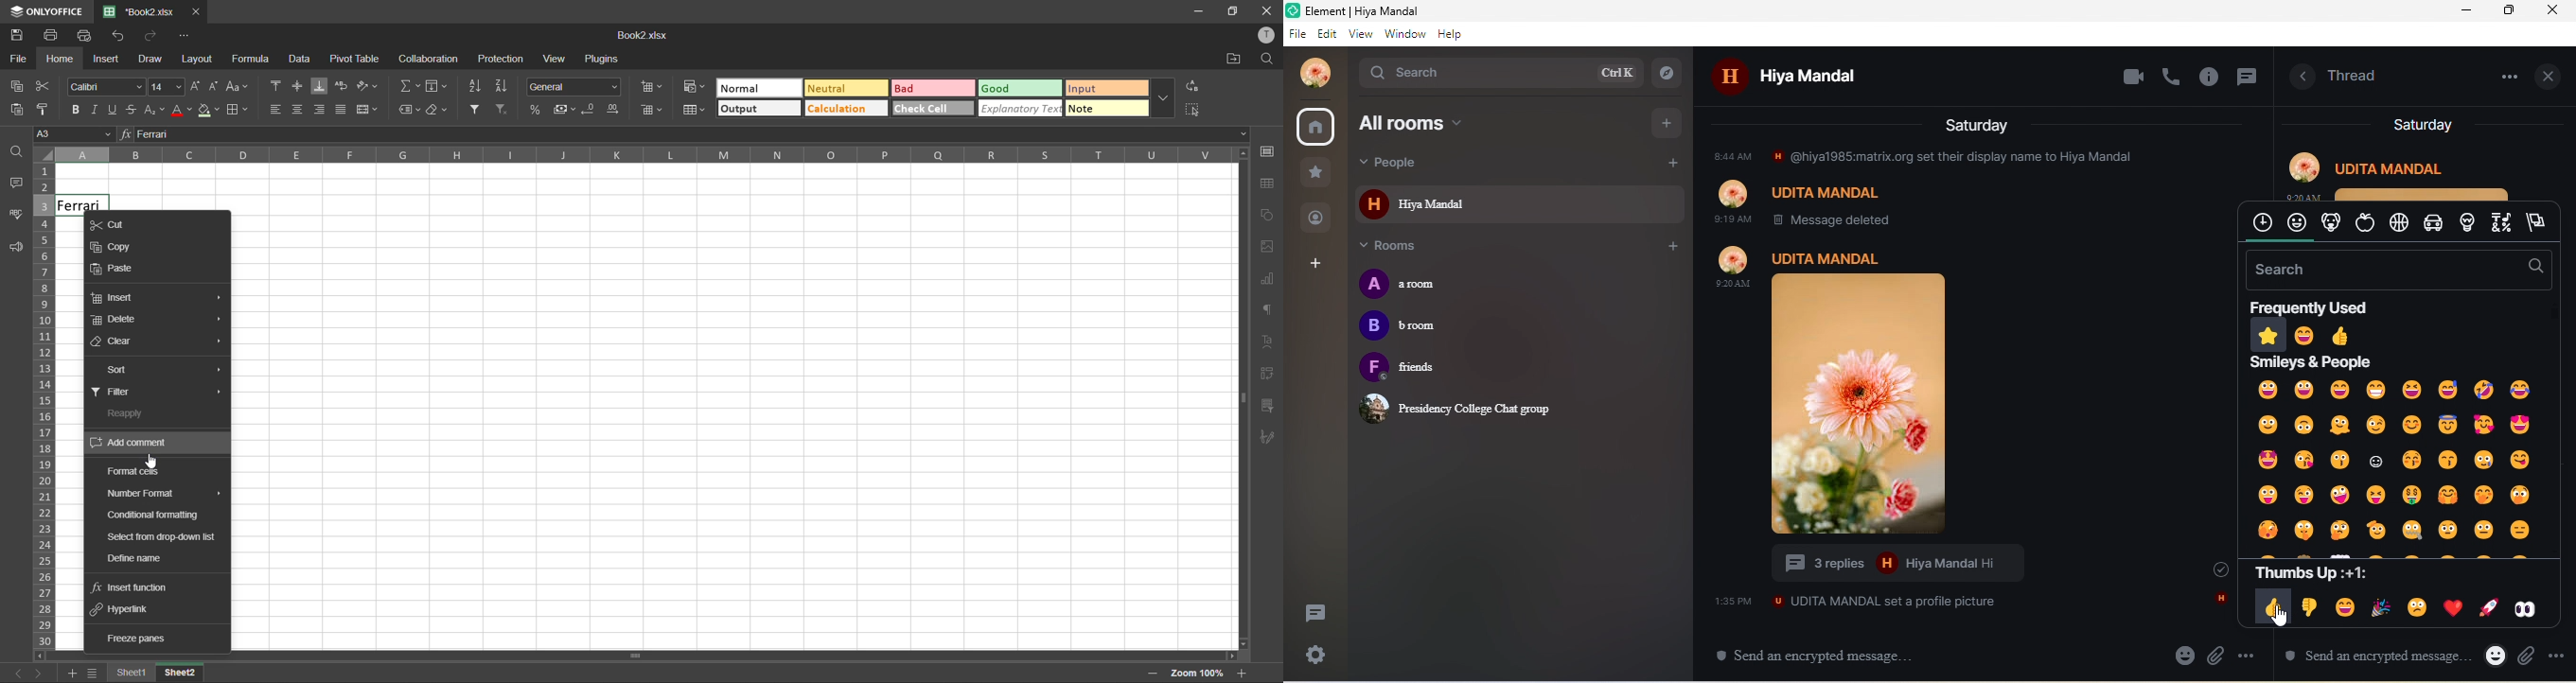 The image size is (2576, 700). What do you see at coordinates (1379, 11) in the screenshot?
I see `title` at bounding box center [1379, 11].